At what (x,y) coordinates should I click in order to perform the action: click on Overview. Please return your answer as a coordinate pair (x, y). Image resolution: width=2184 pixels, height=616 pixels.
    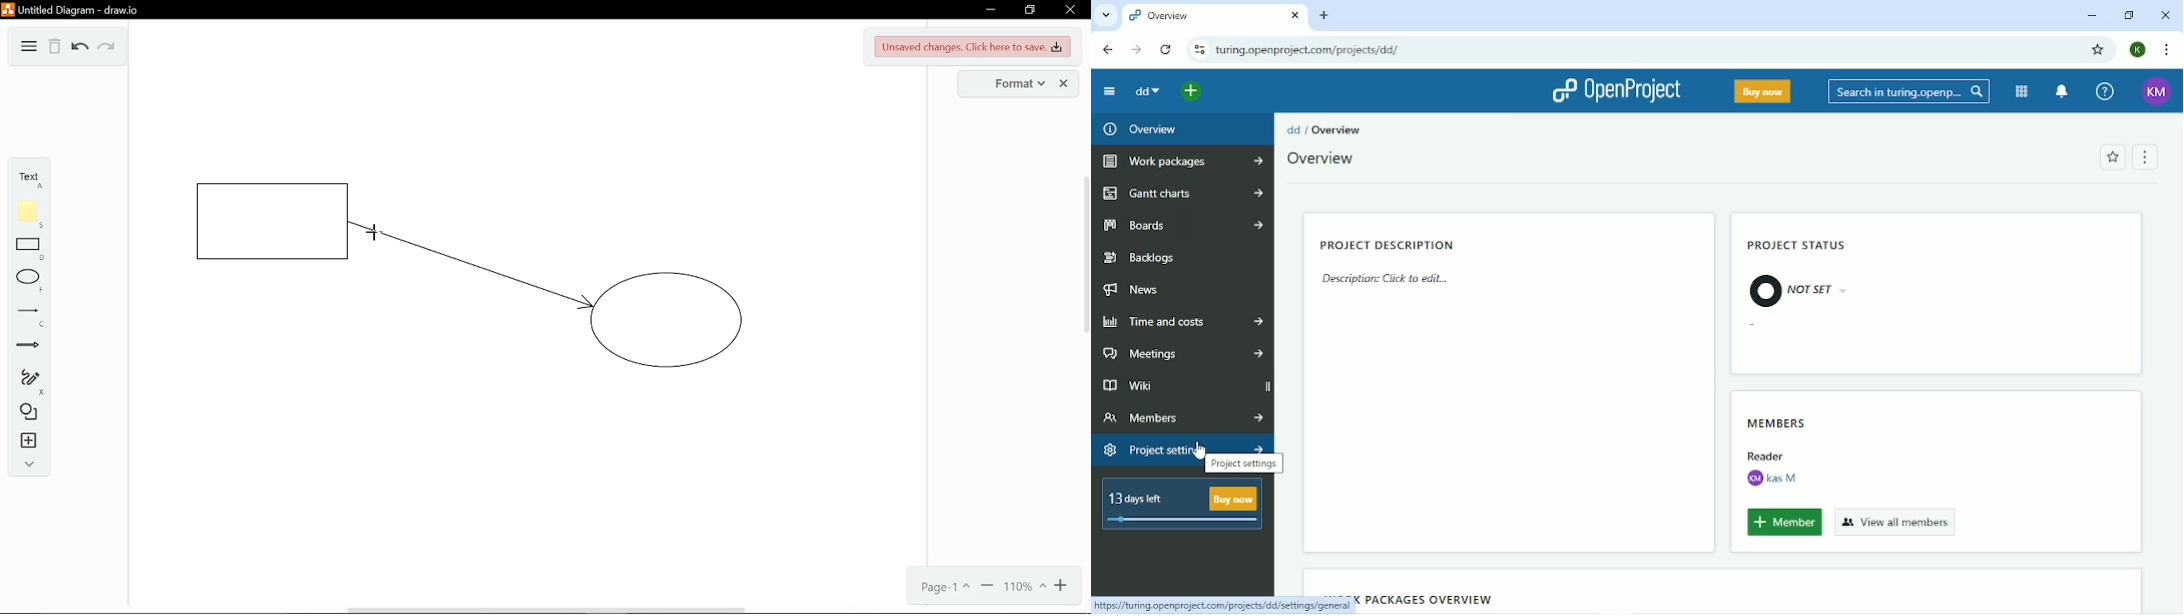
    Looking at the image, I should click on (1322, 157).